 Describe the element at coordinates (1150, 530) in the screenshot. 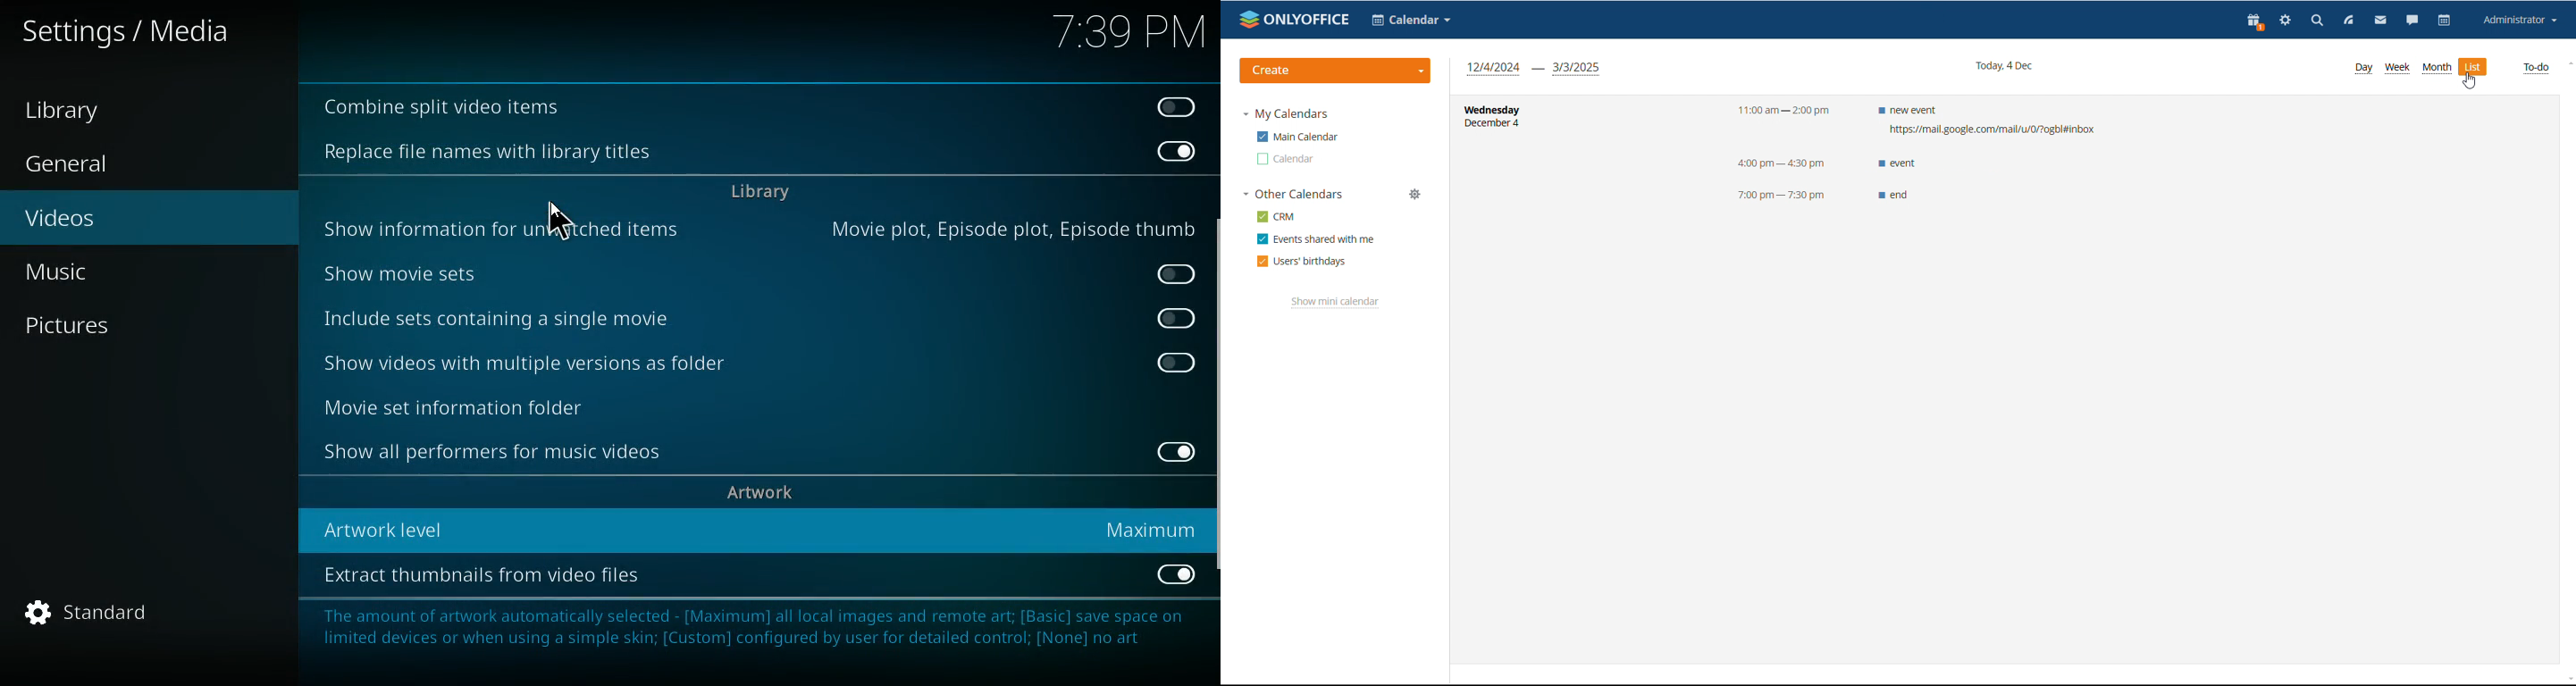

I see `selected level` at that location.